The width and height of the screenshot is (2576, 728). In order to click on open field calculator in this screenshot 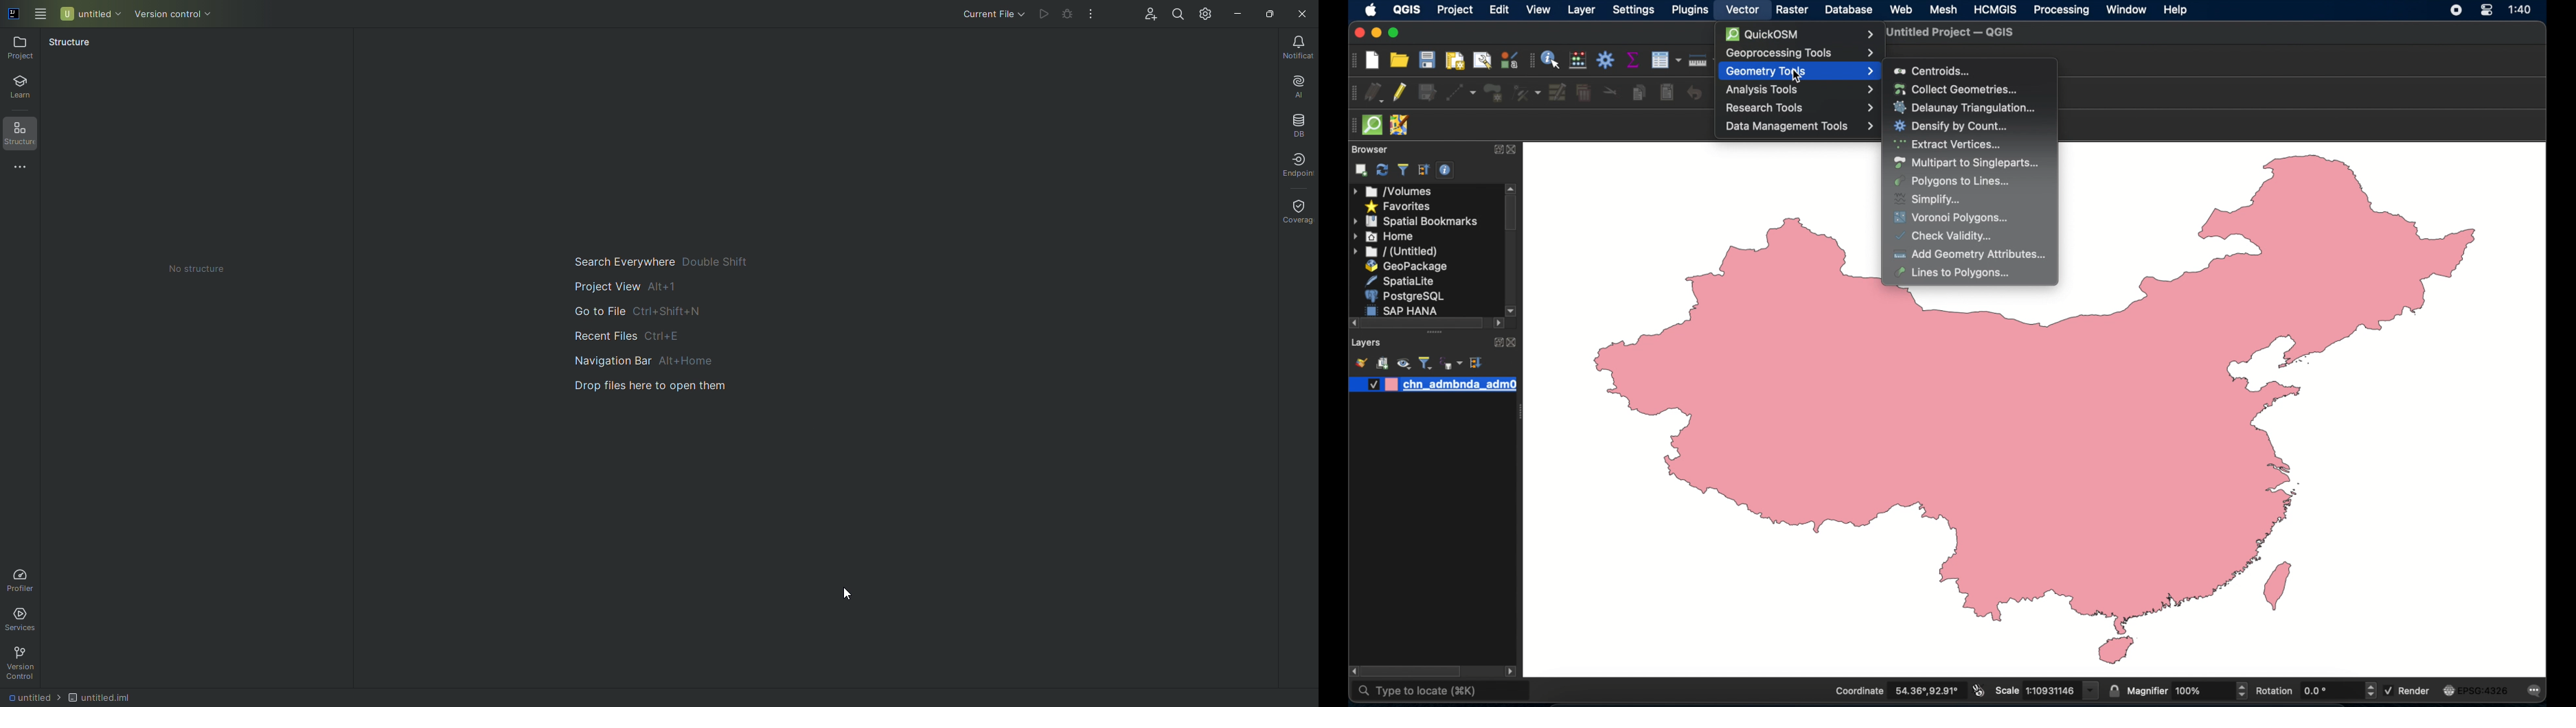, I will do `click(1578, 60)`.